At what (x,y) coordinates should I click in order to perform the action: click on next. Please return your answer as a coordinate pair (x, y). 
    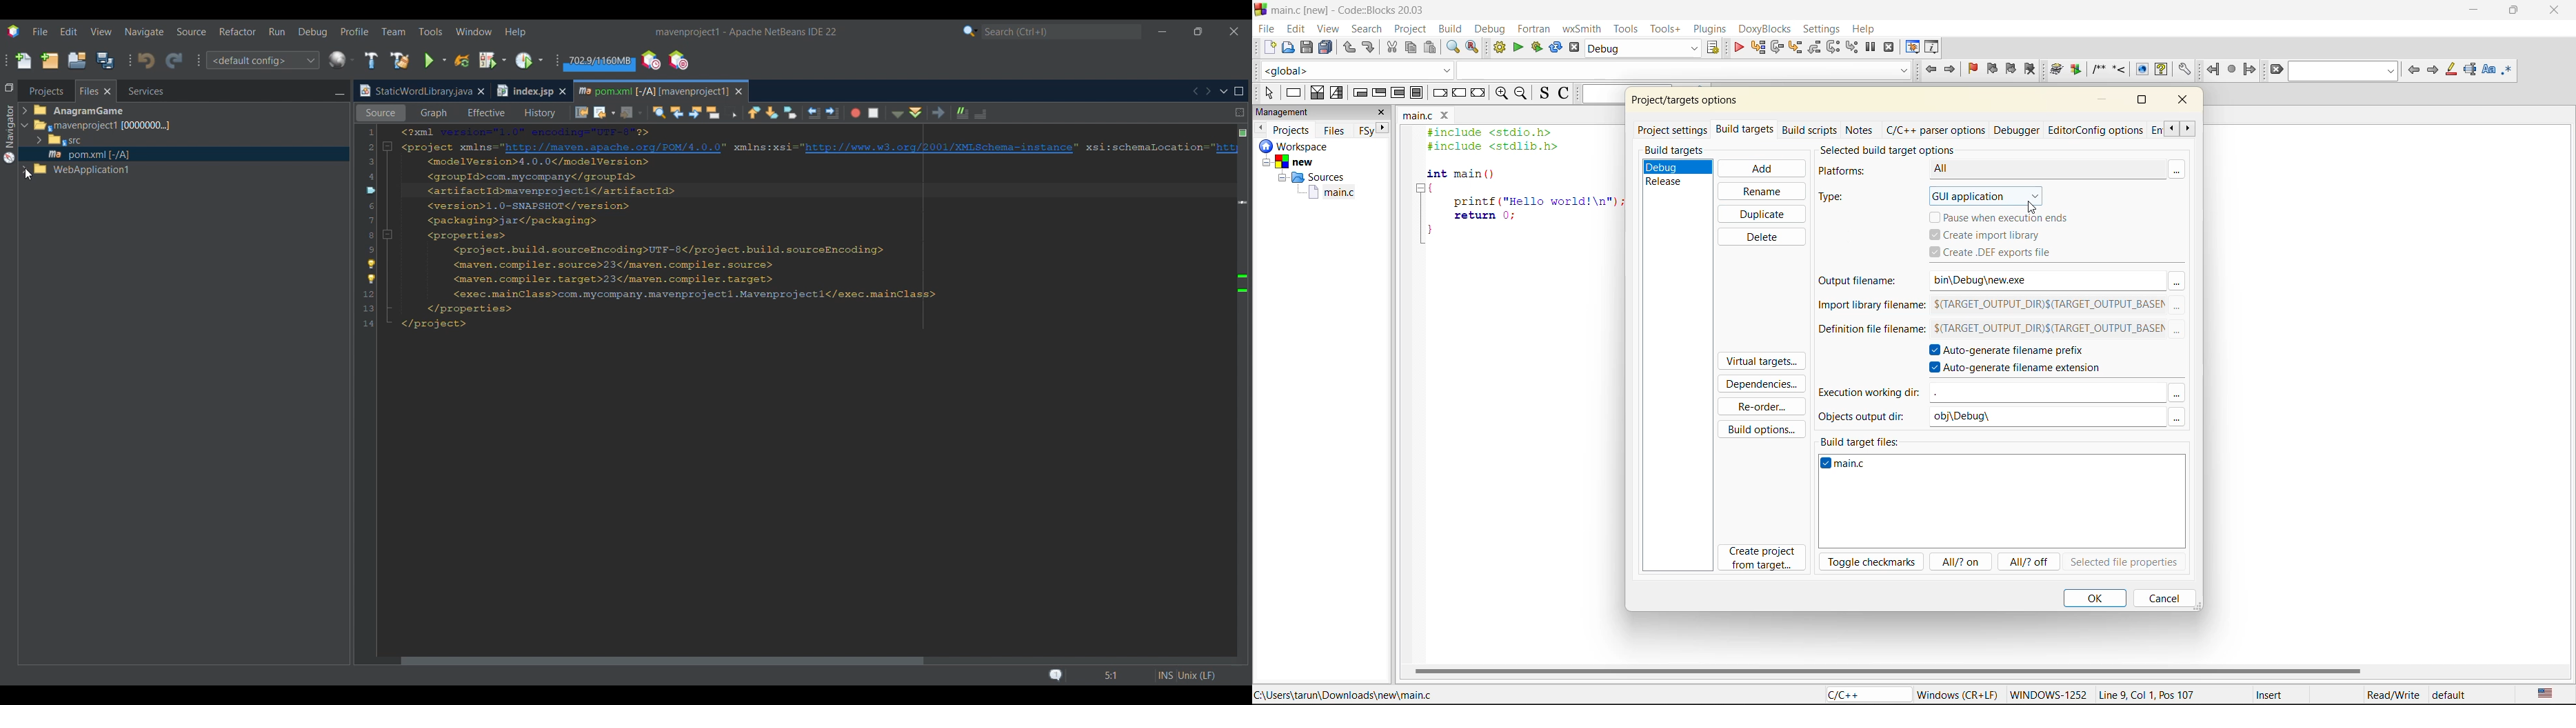
    Looking at the image, I should click on (2433, 70).